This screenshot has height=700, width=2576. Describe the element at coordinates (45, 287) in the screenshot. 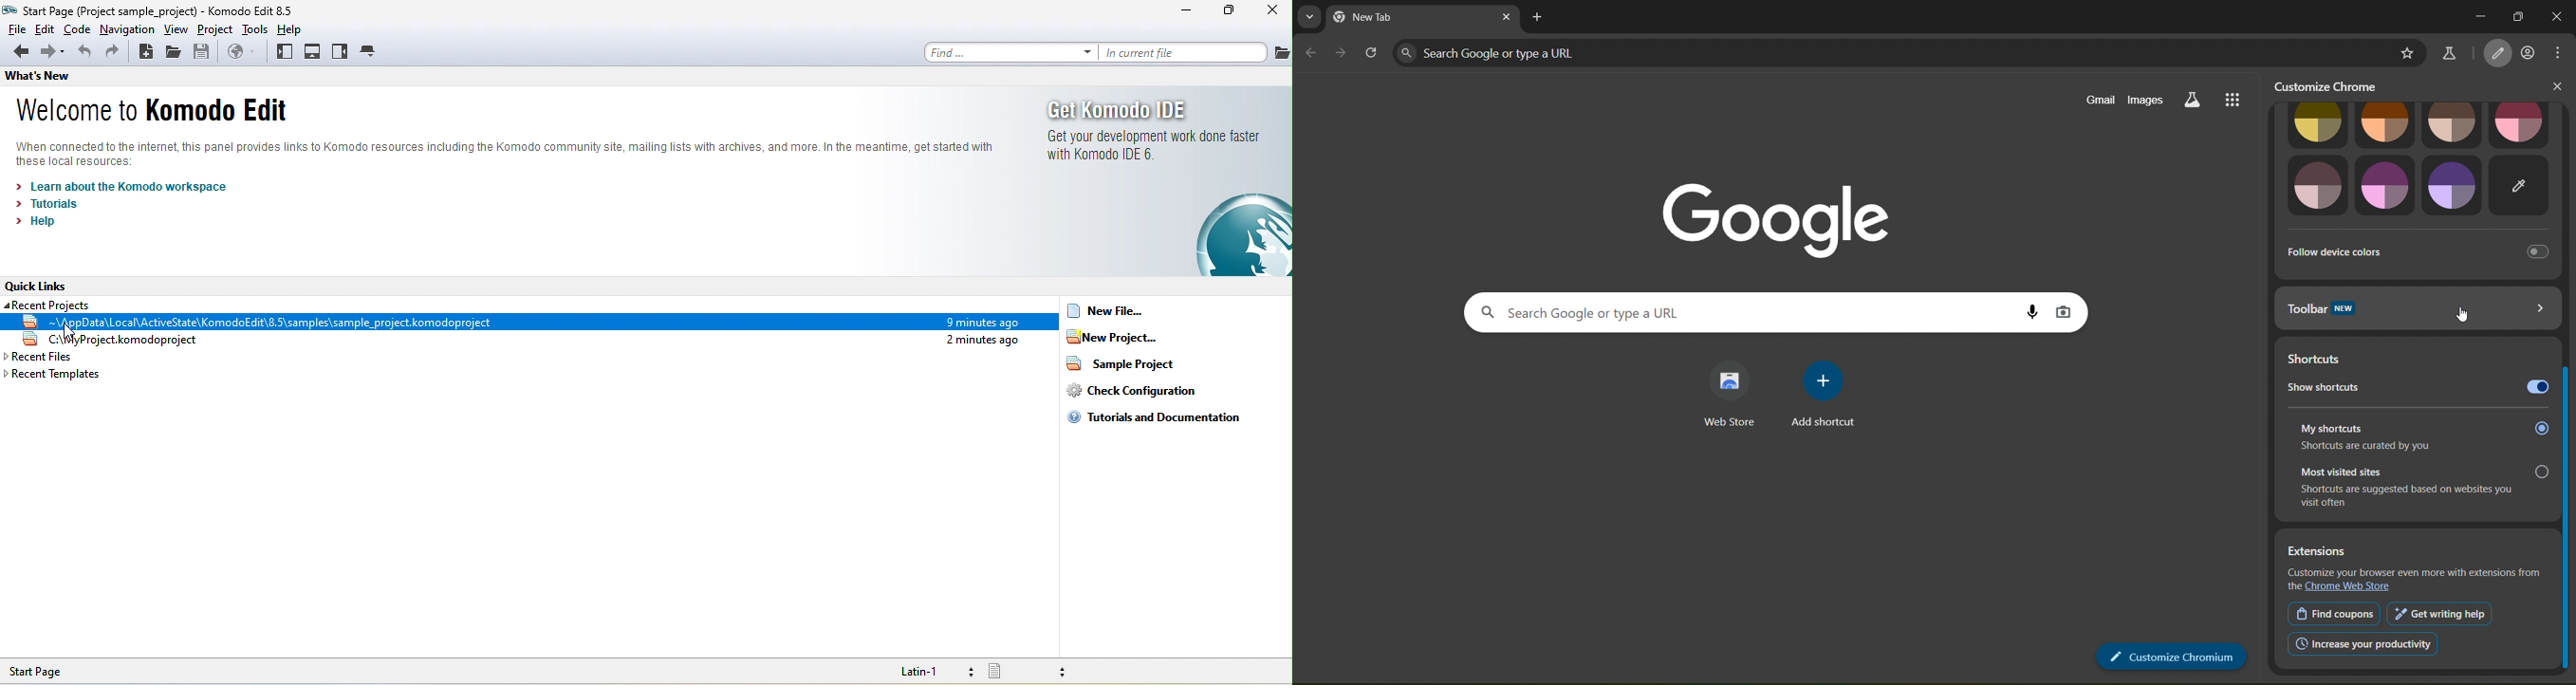

I see `quick link` at that location.